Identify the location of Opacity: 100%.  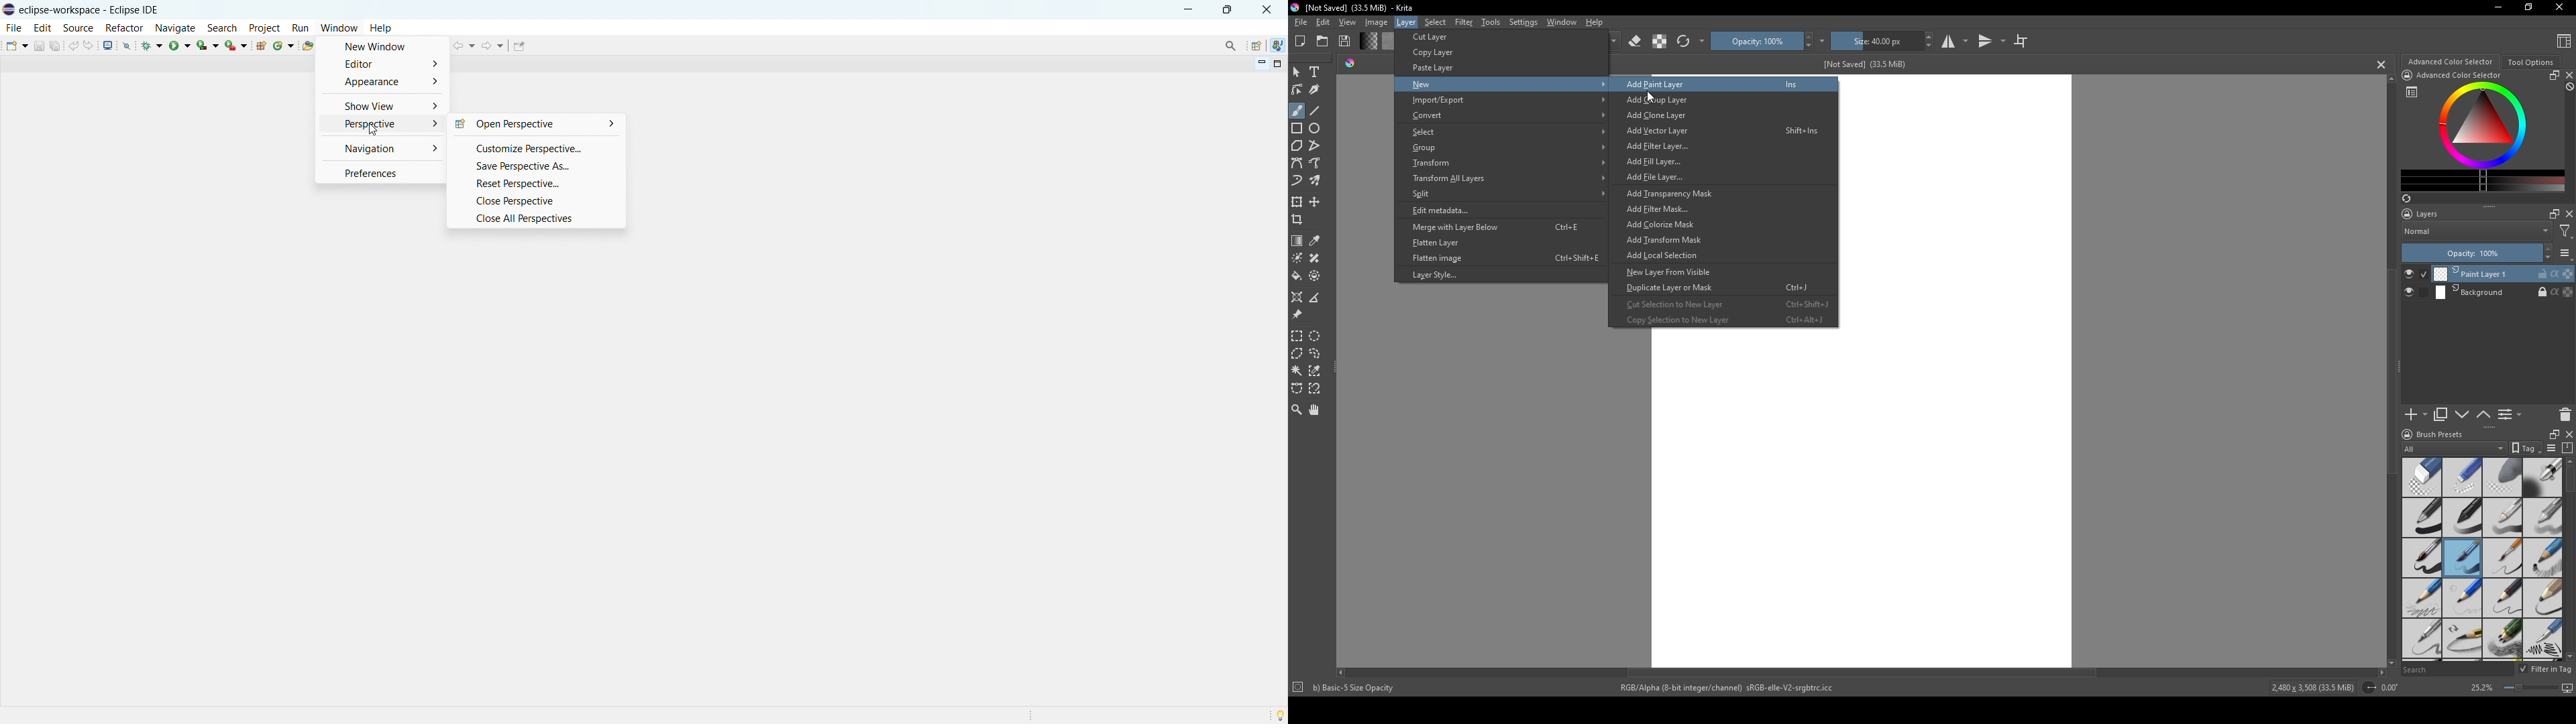
(2469, 253).